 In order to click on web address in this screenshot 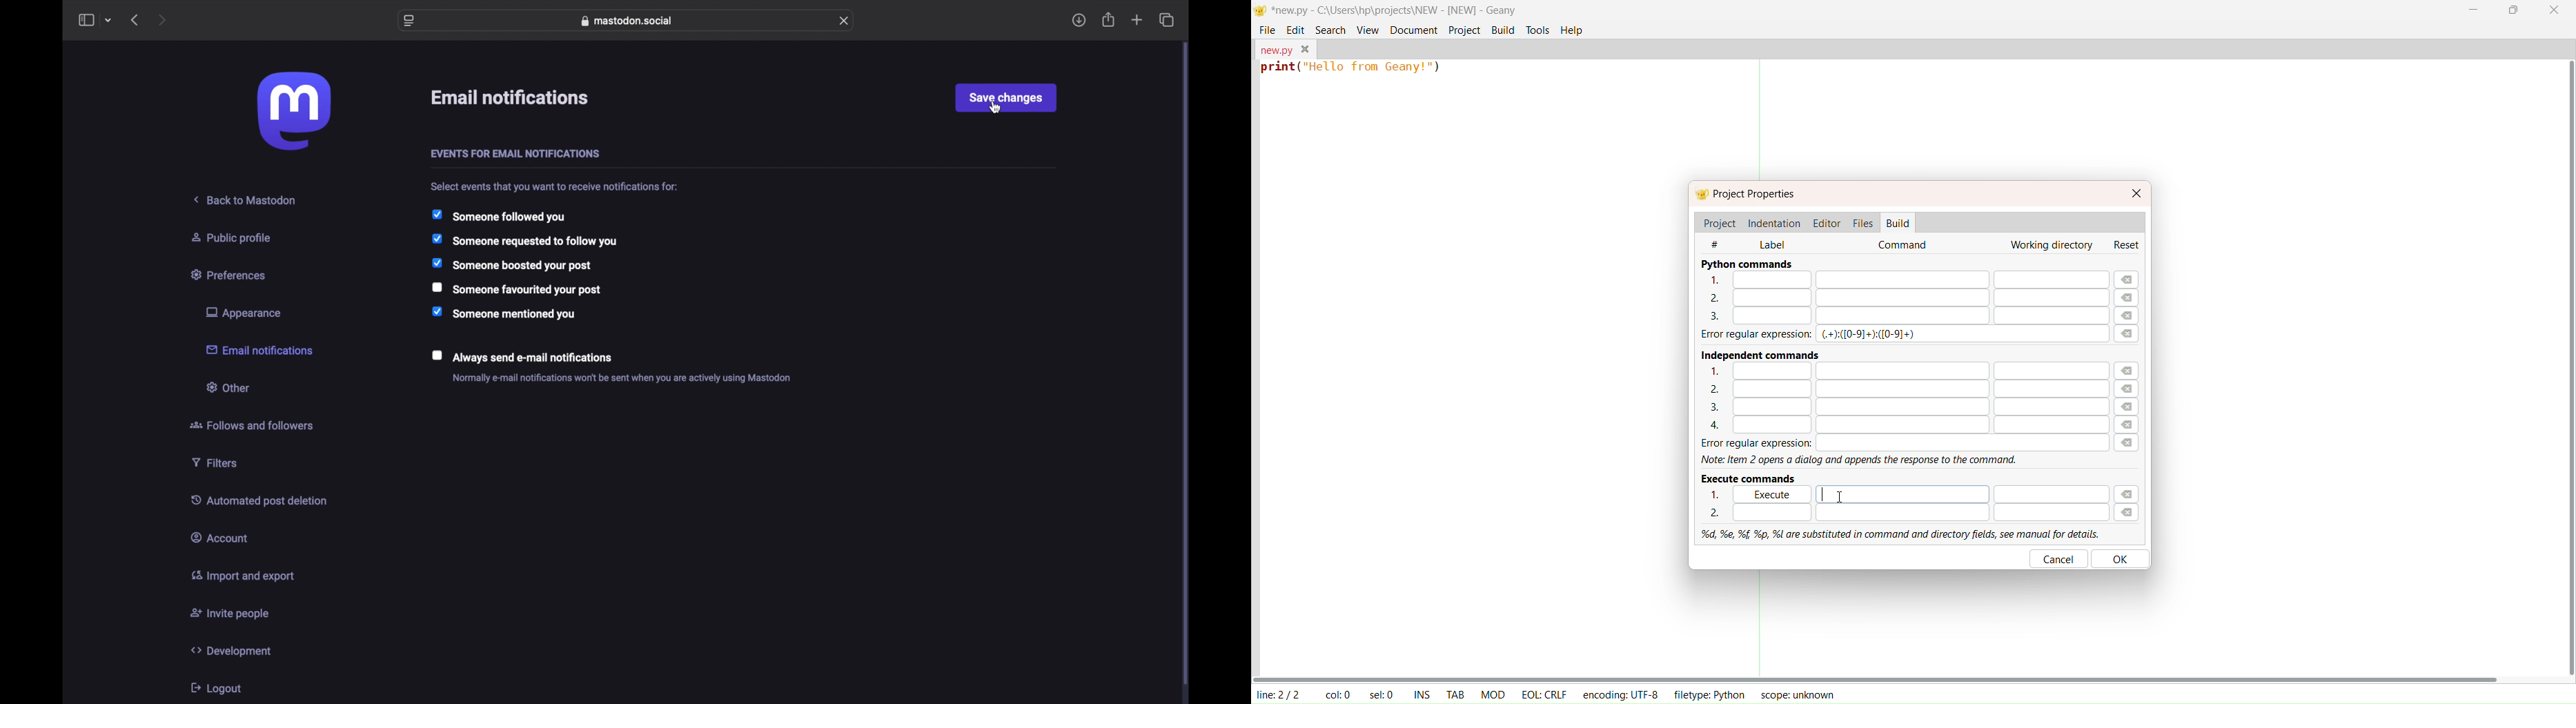, I will do `click(627, 21)`.